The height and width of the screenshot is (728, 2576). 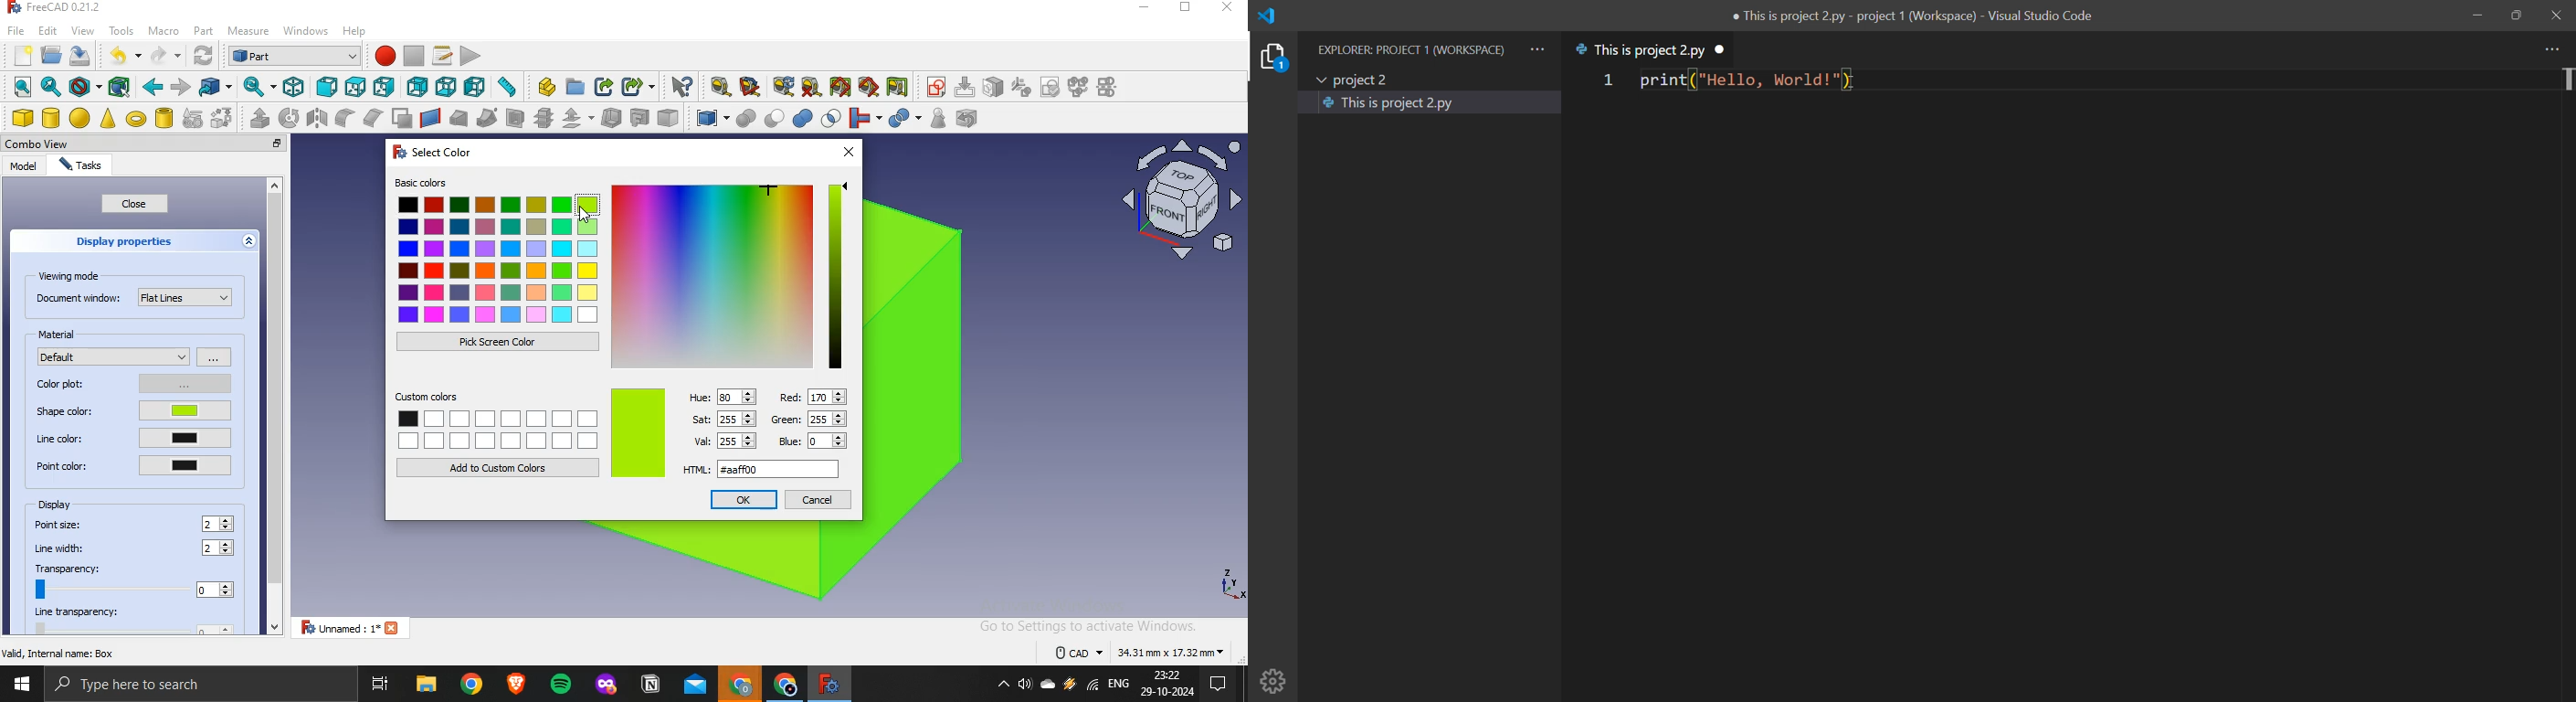 I want to click on outlook, so click(x=696, y=686).